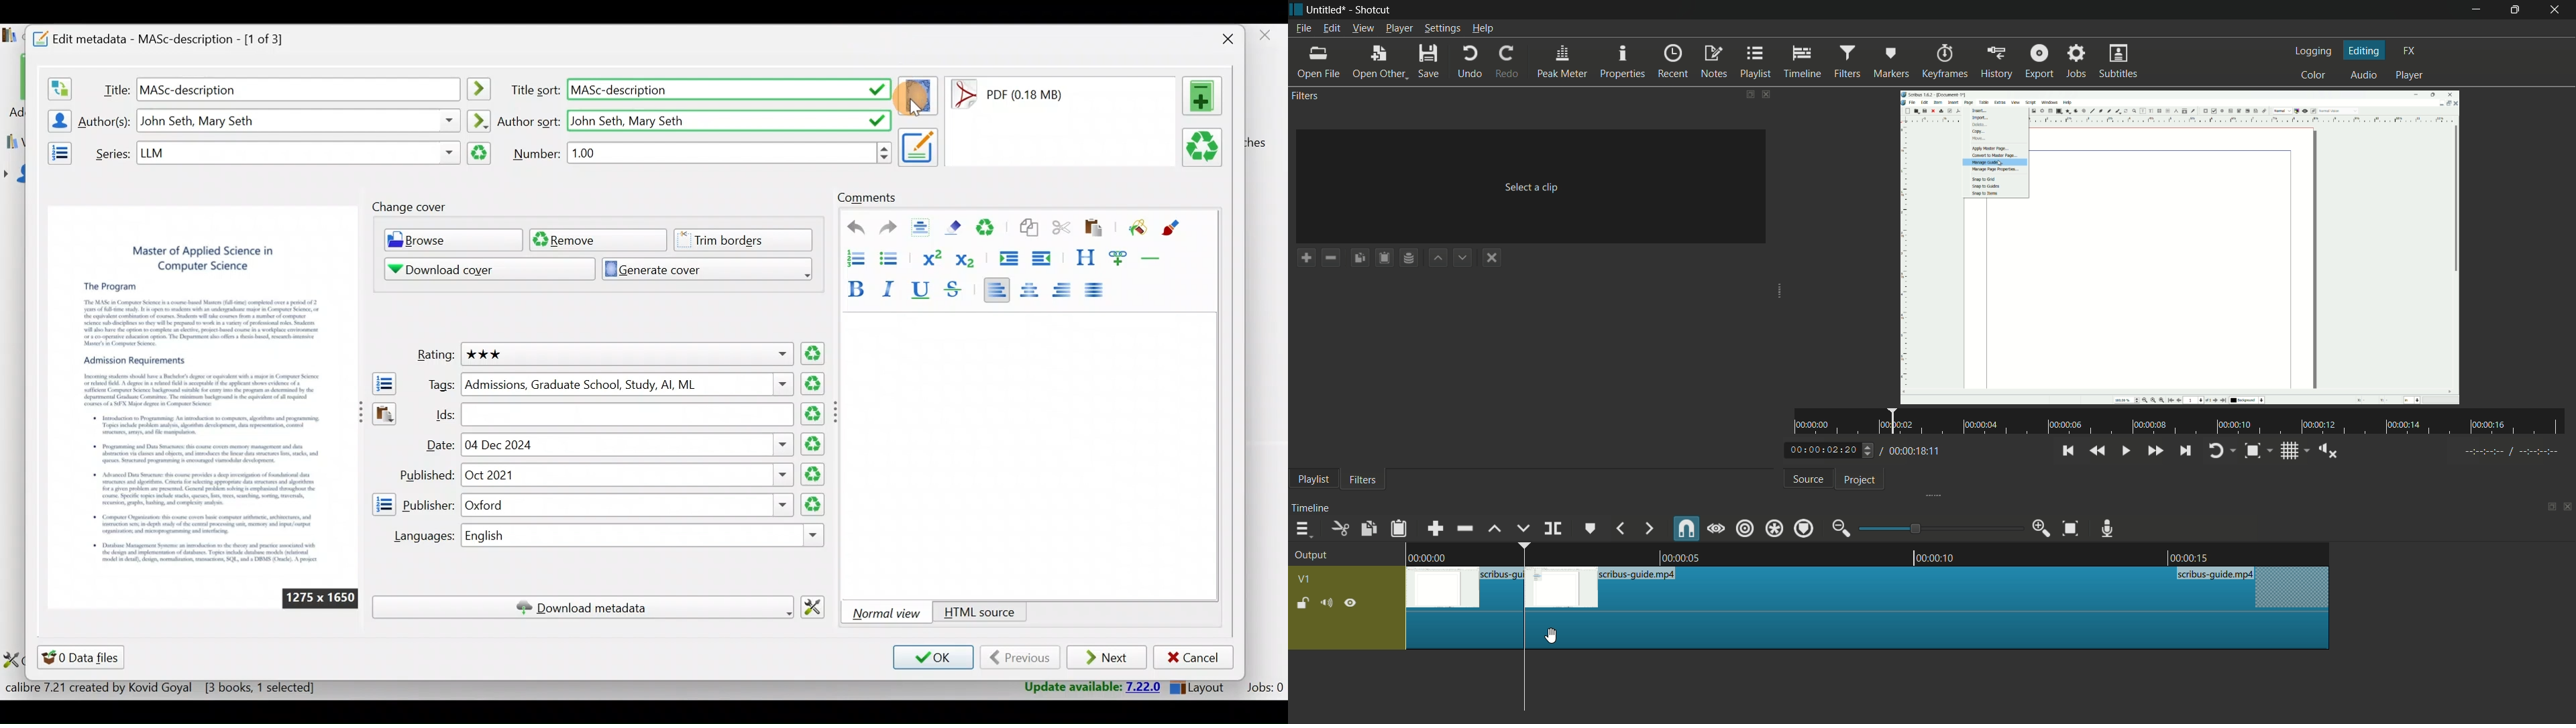  Describe the element at coordinates (1311, 556) in the screenshot. I see `output` at that location.